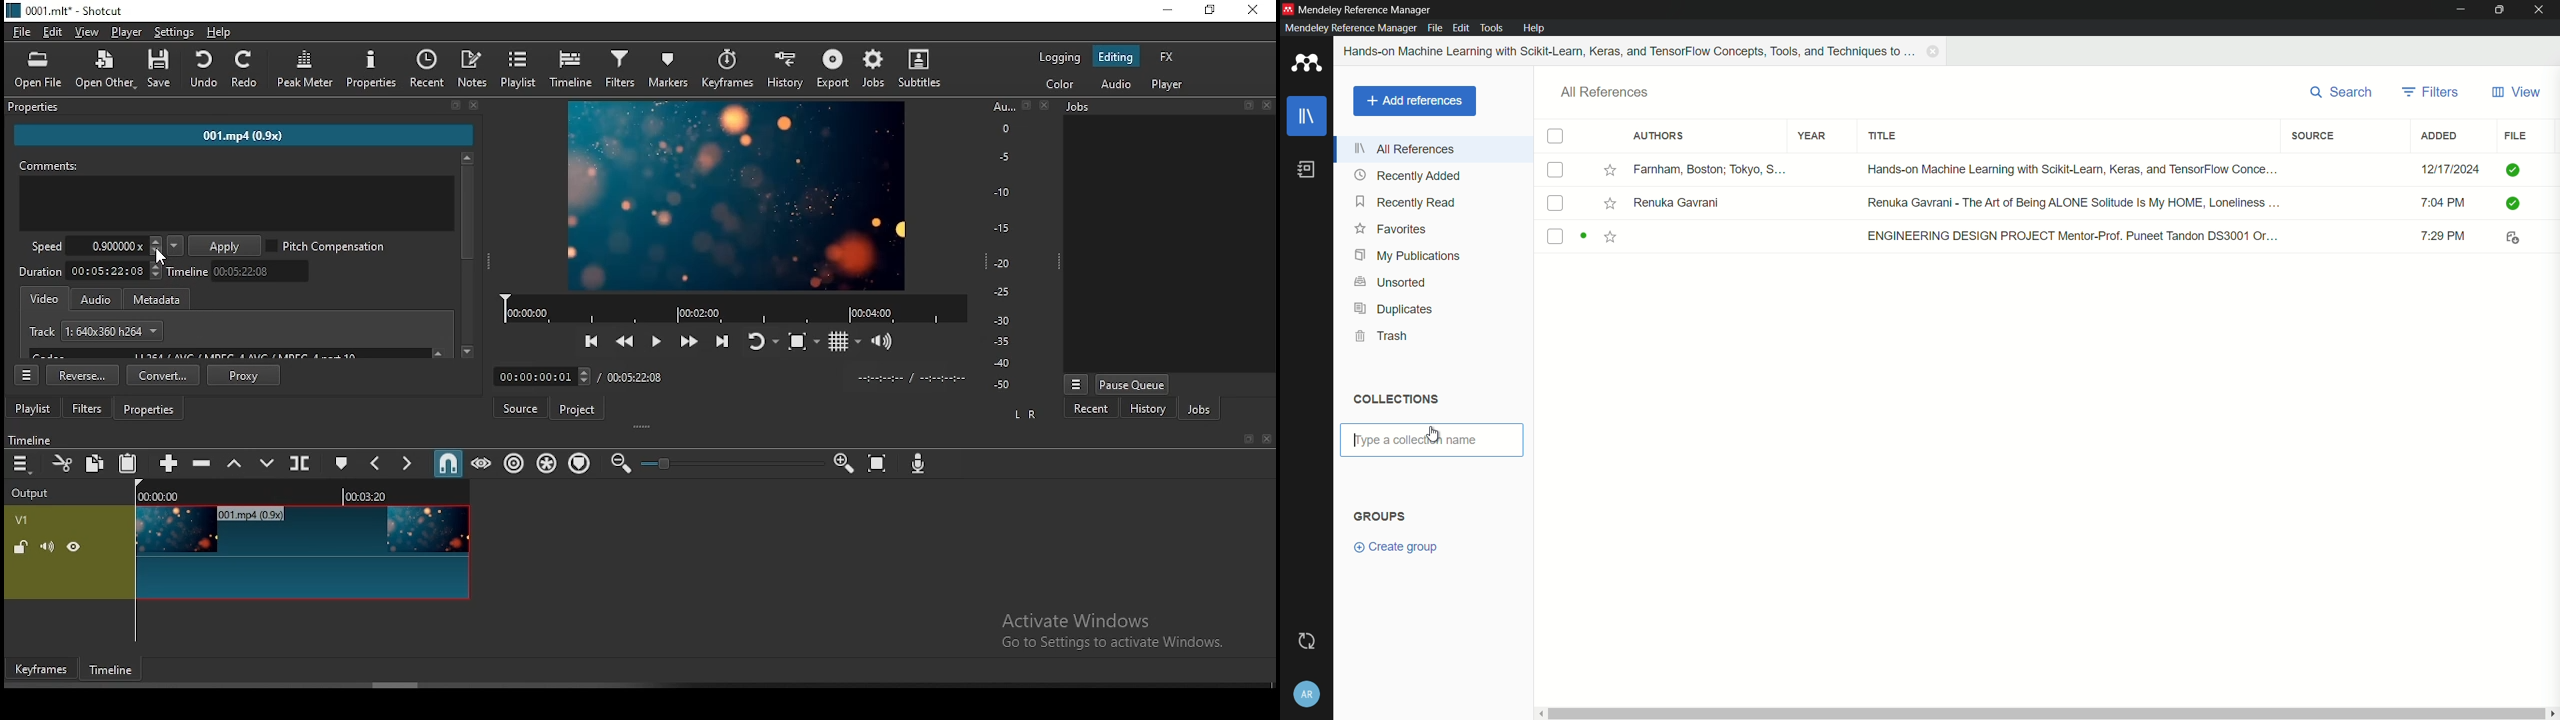 The width and height of the screenshot is (2576, 728). What do you see at coordinates (237, 204) in the screenshot?
I see `comment box` at bounding box center [237, 204].